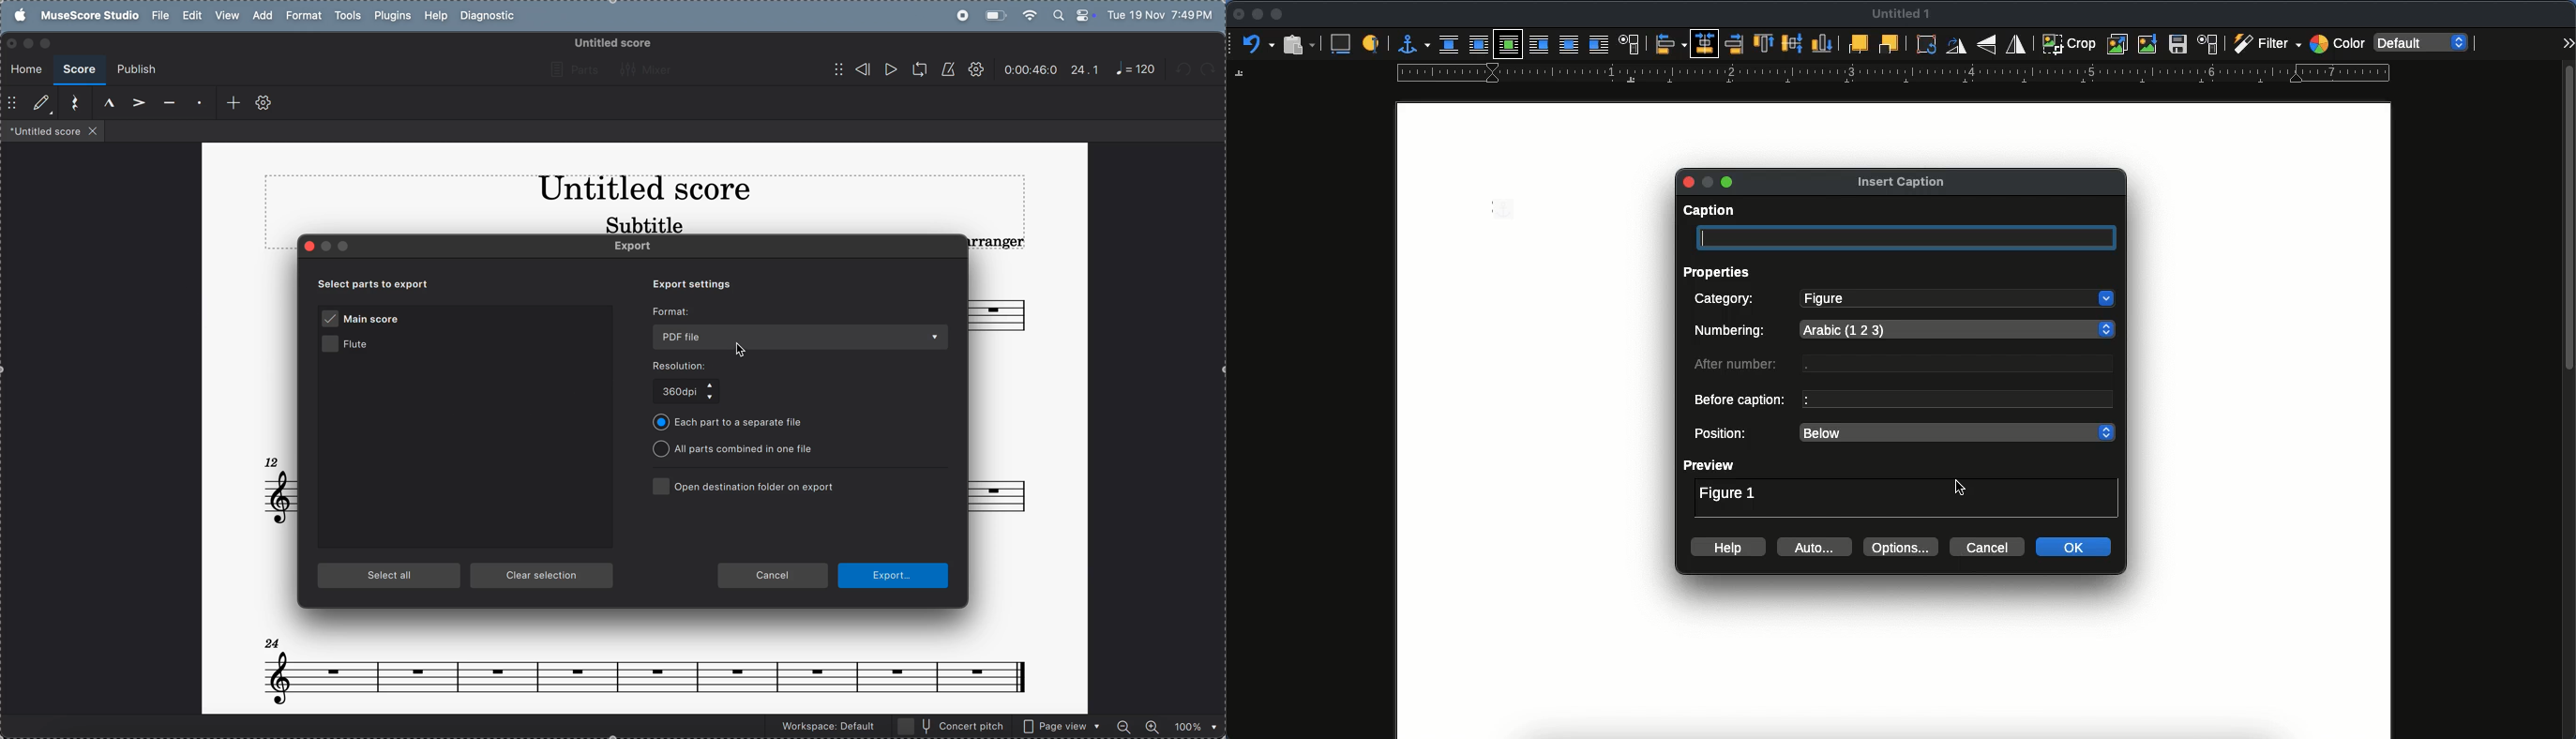 Image resolution: width=2576 pixels, height=756 pixels. What do you see at coordinates (166, 104) in the screenshot?
I see `tenuto` at bounding box center [166, 104].